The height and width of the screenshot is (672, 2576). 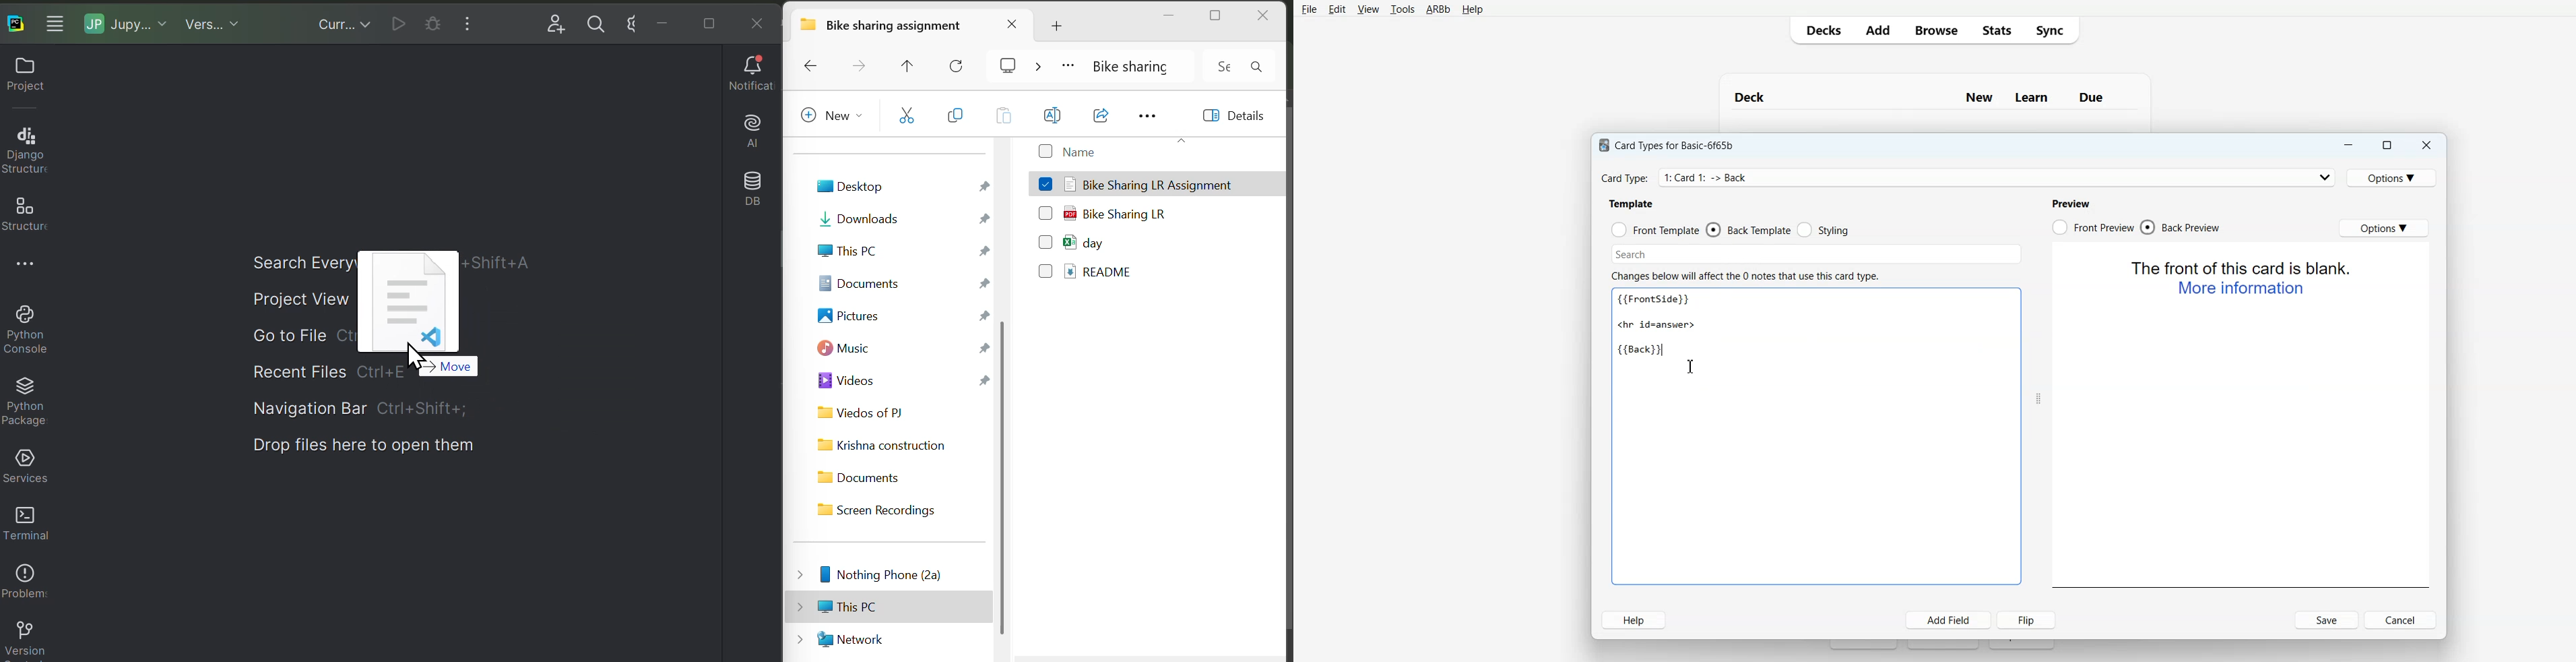 I want to click on Text 3, so click(x=1746, y=275).